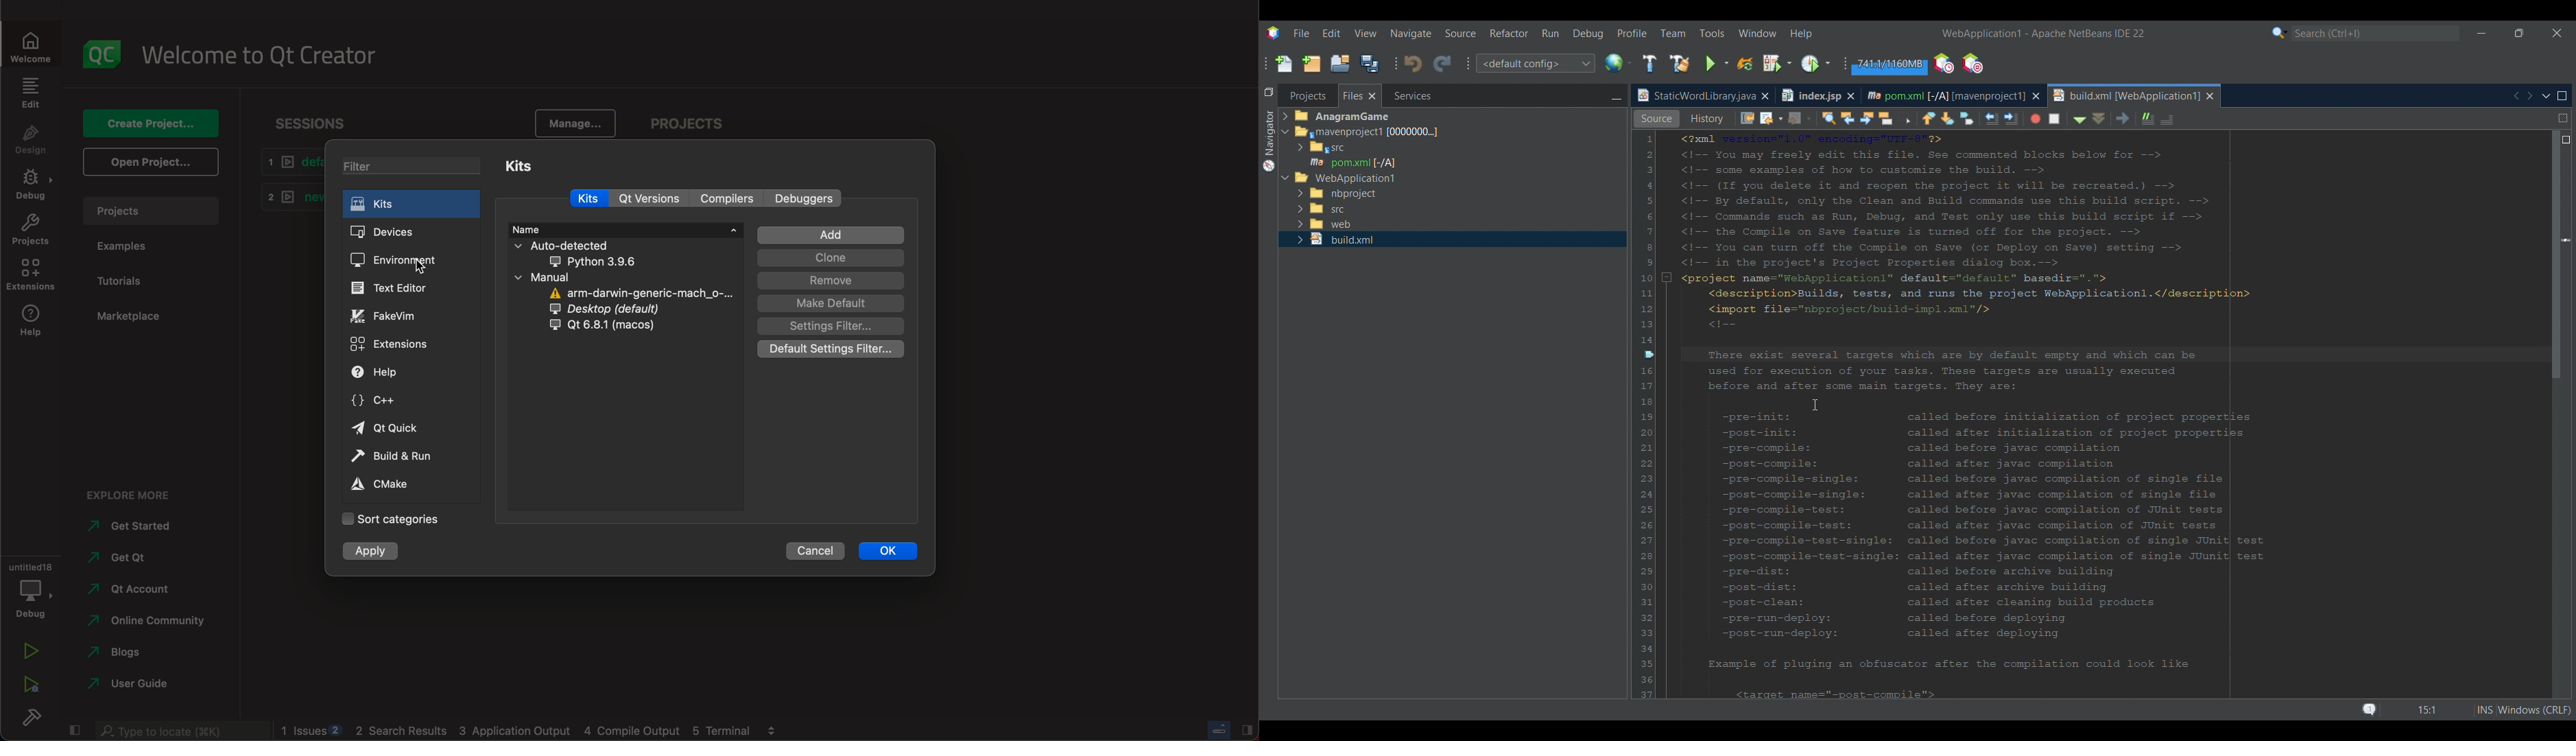 The width and height of the screenshot is (2576, 756). What do you see at coordinates (1331, 33) in the screenshot?
I see `Edit menu` at bounding box center [1331, 33].